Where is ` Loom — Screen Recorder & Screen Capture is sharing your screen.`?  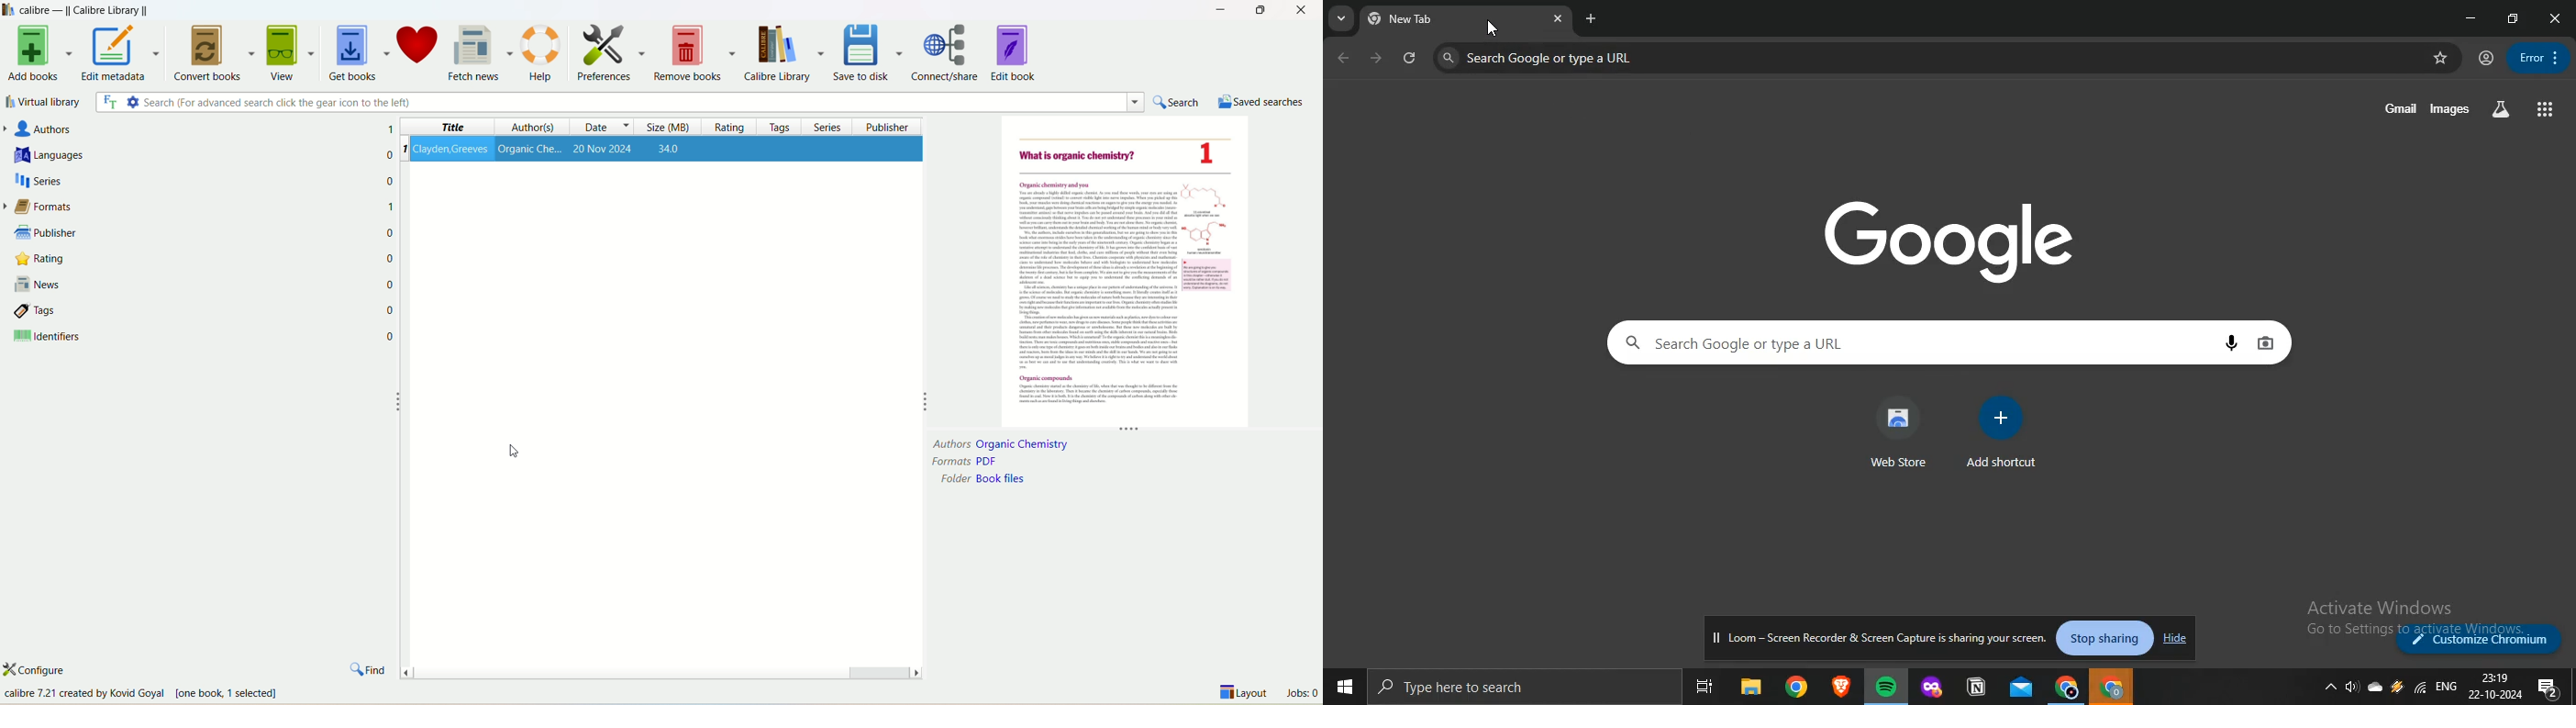  Loom — Screen Recorder & Screen Capture is sharing your screen. is located at coordinates (1882, 639).